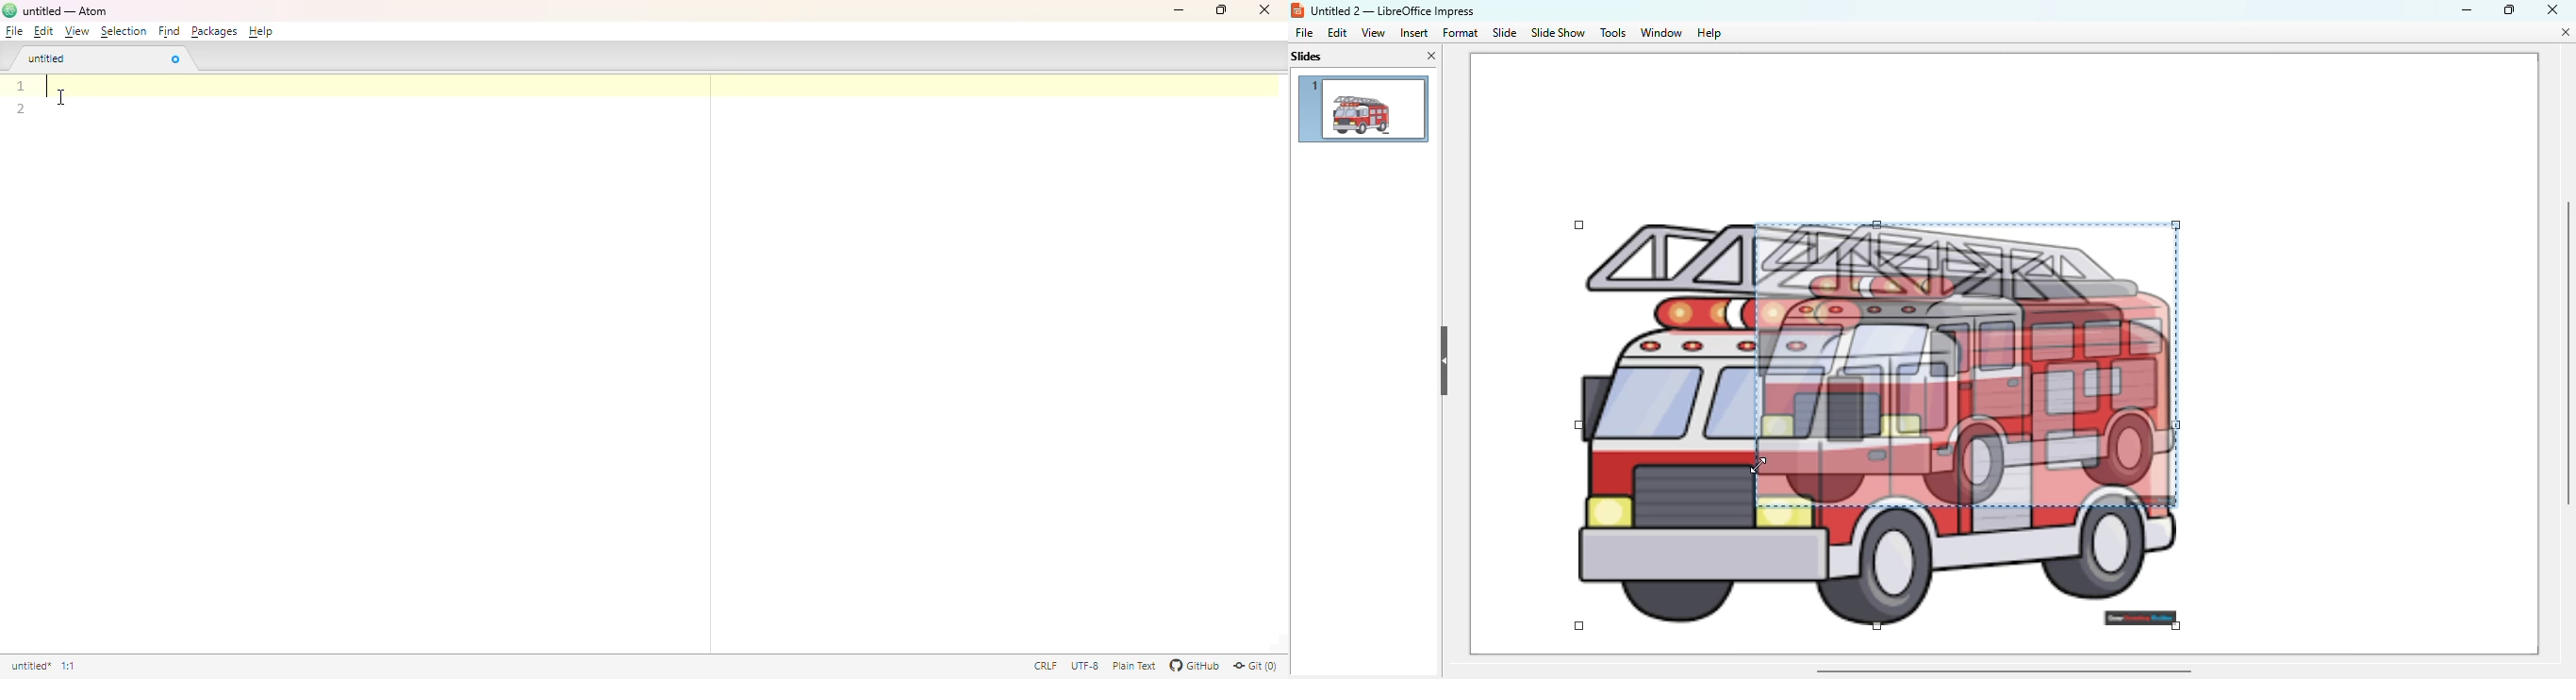  I want to click on line numbers, so click(22, 97).